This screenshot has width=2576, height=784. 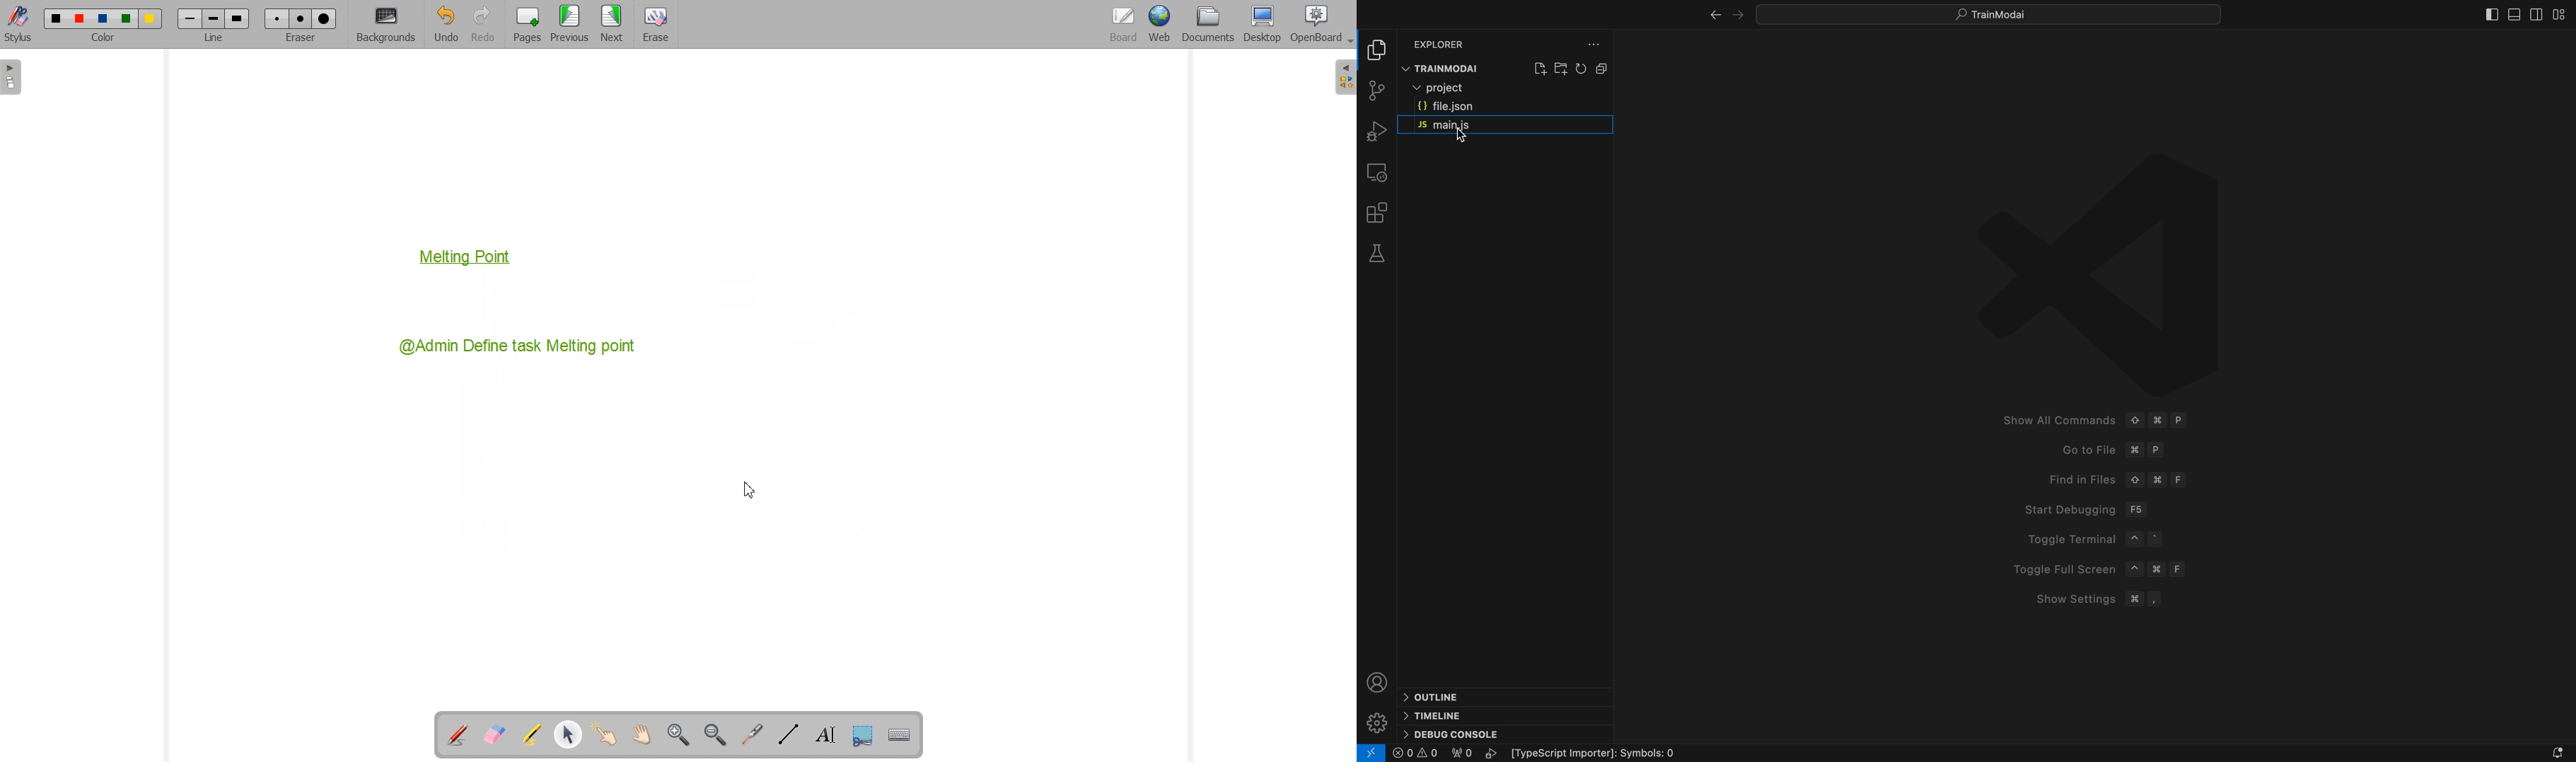 I want to click on file explore, so click(x=1379, y=50).